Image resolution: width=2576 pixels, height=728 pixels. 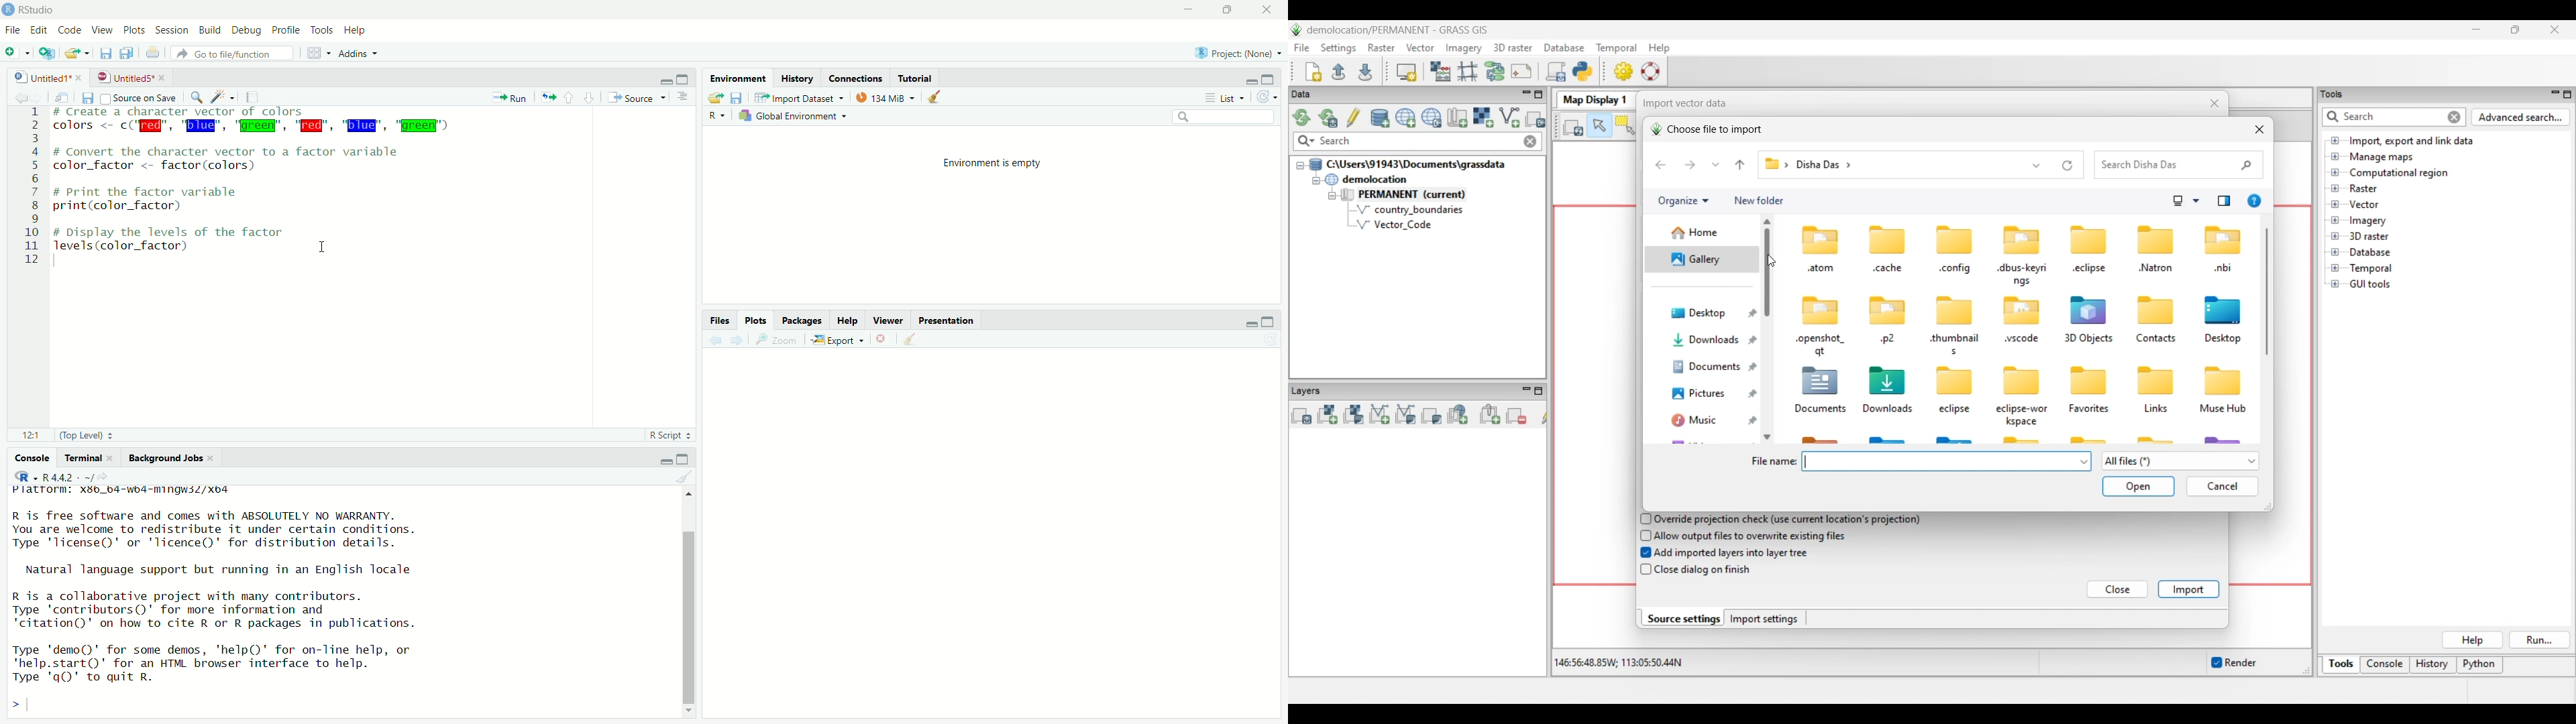 I want to click on close, so click(x=80, y=78).